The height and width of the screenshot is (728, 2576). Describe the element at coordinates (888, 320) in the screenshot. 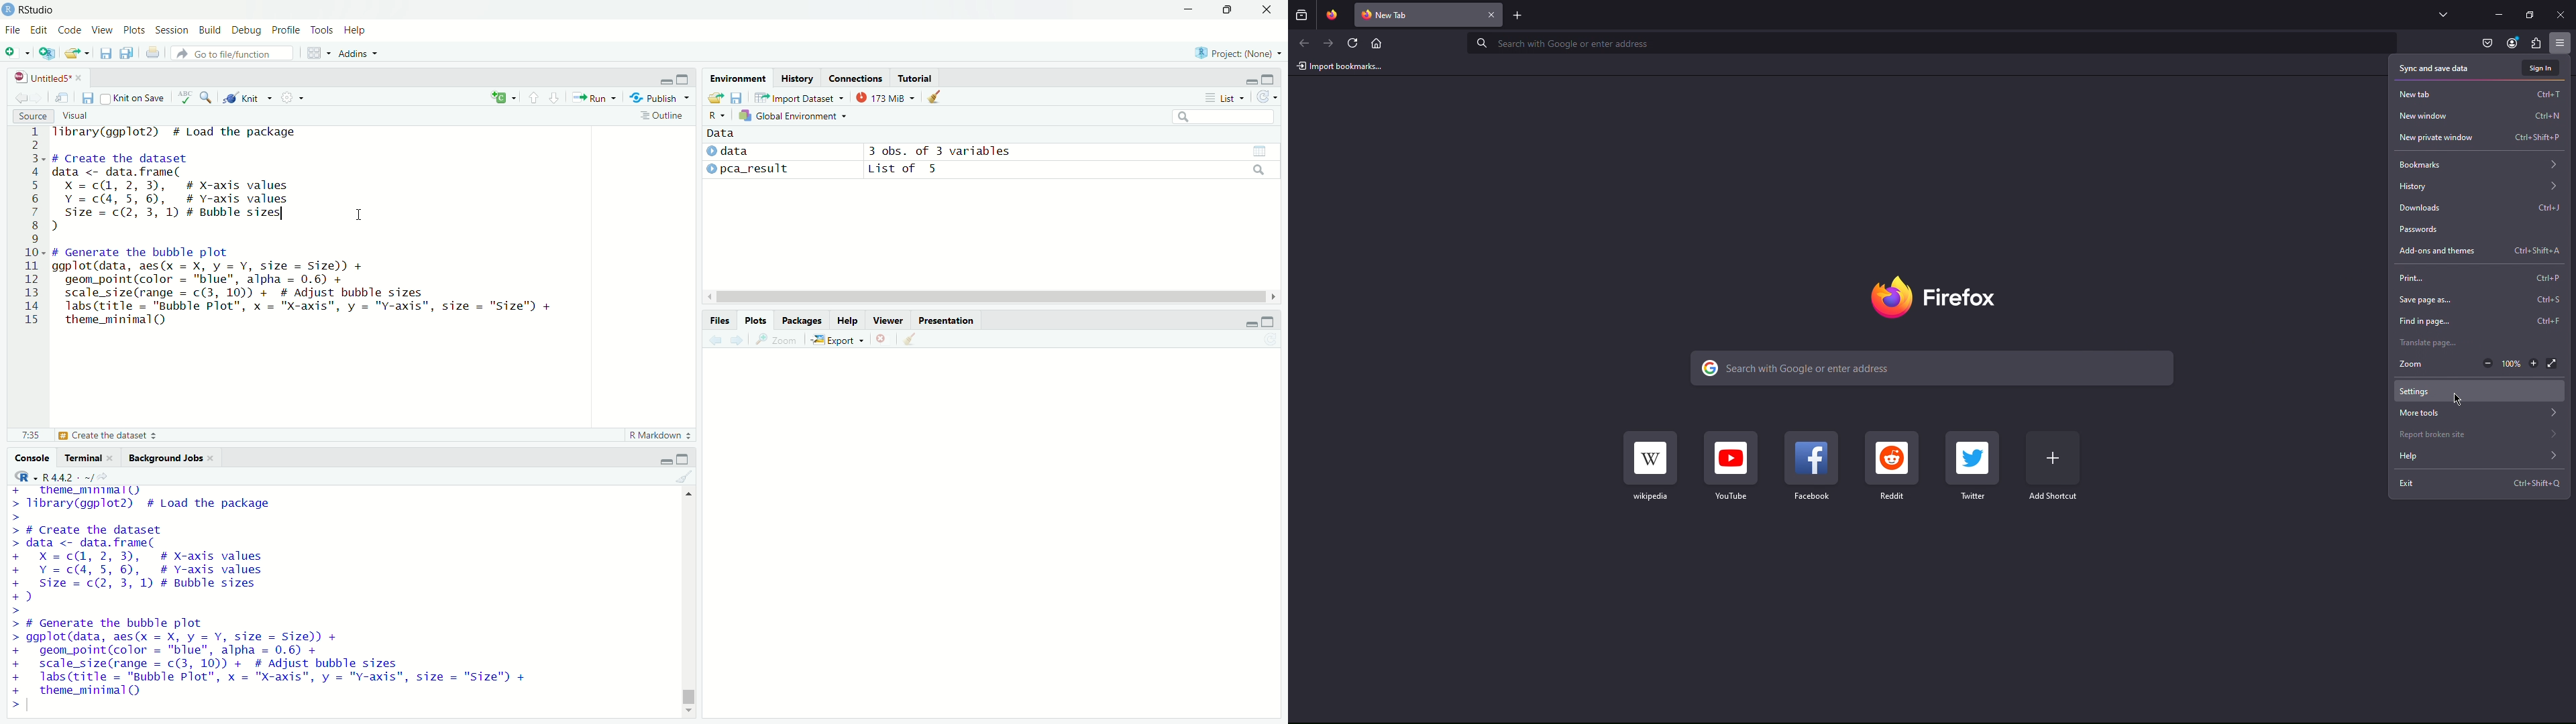

I see `viewer` at that location.